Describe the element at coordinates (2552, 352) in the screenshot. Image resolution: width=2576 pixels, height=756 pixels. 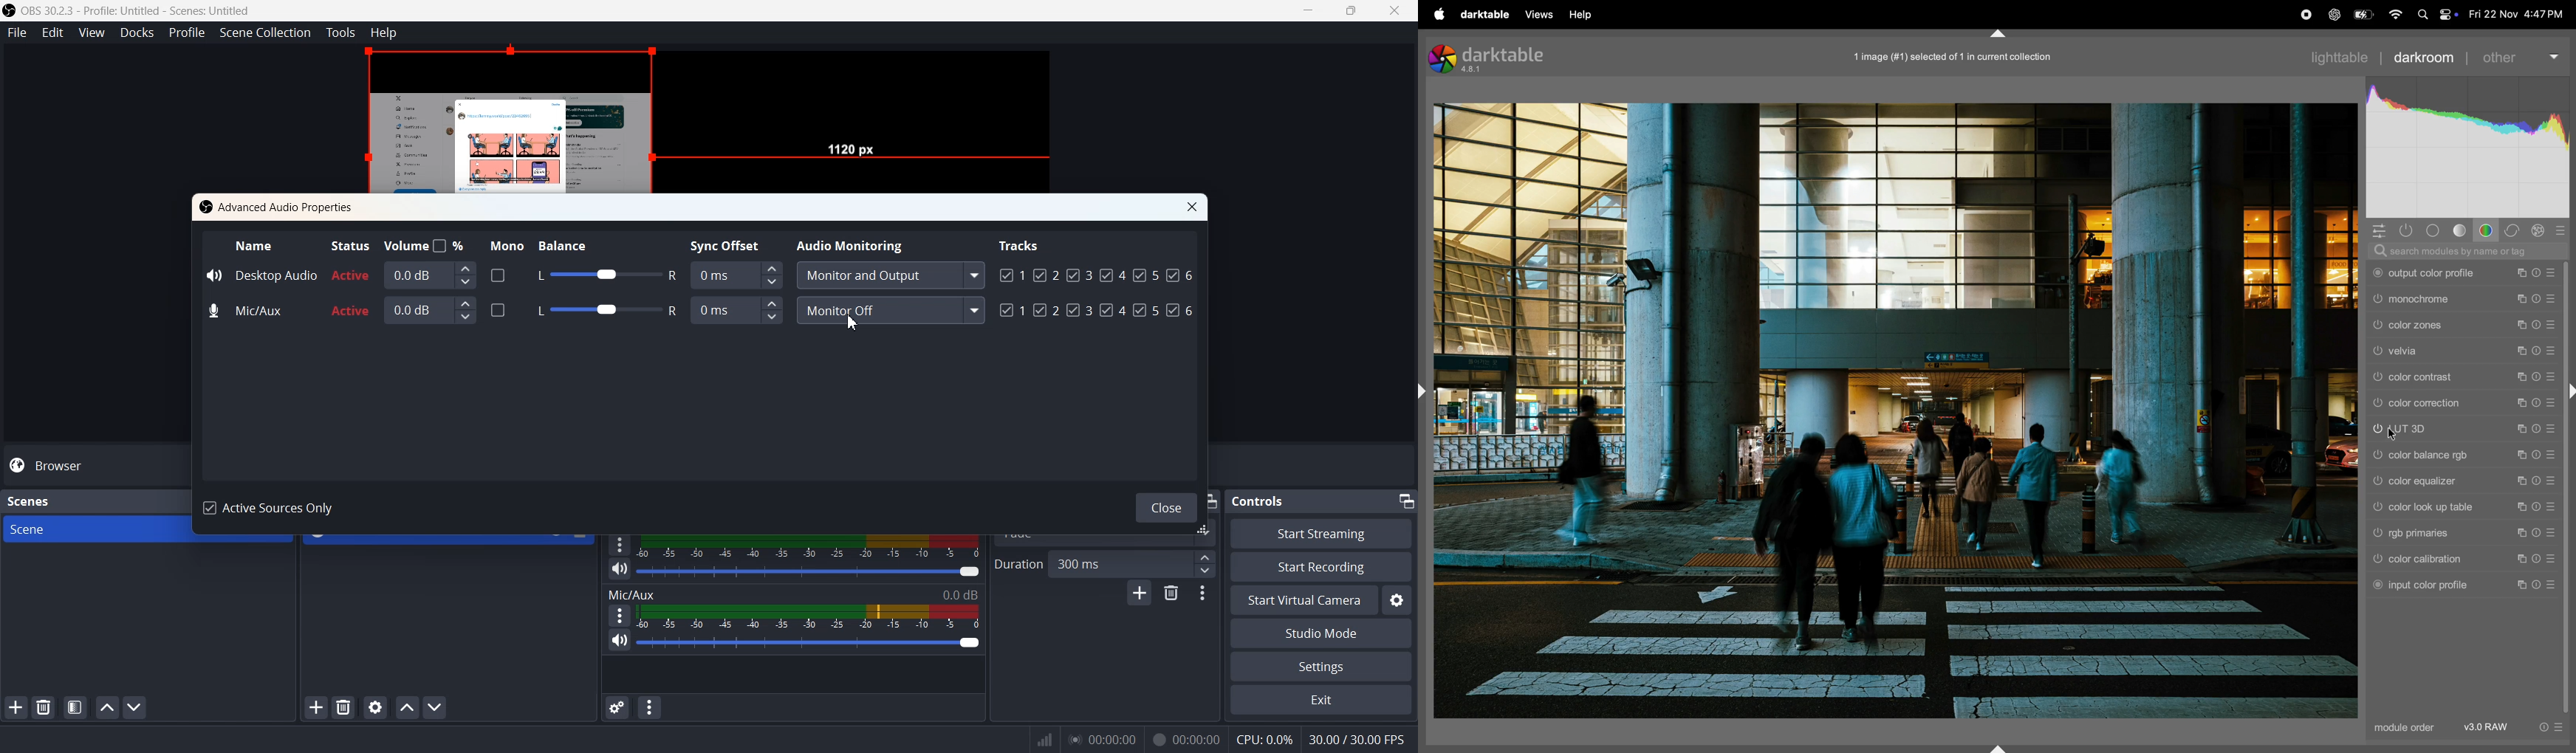
I see `presets` at that location.